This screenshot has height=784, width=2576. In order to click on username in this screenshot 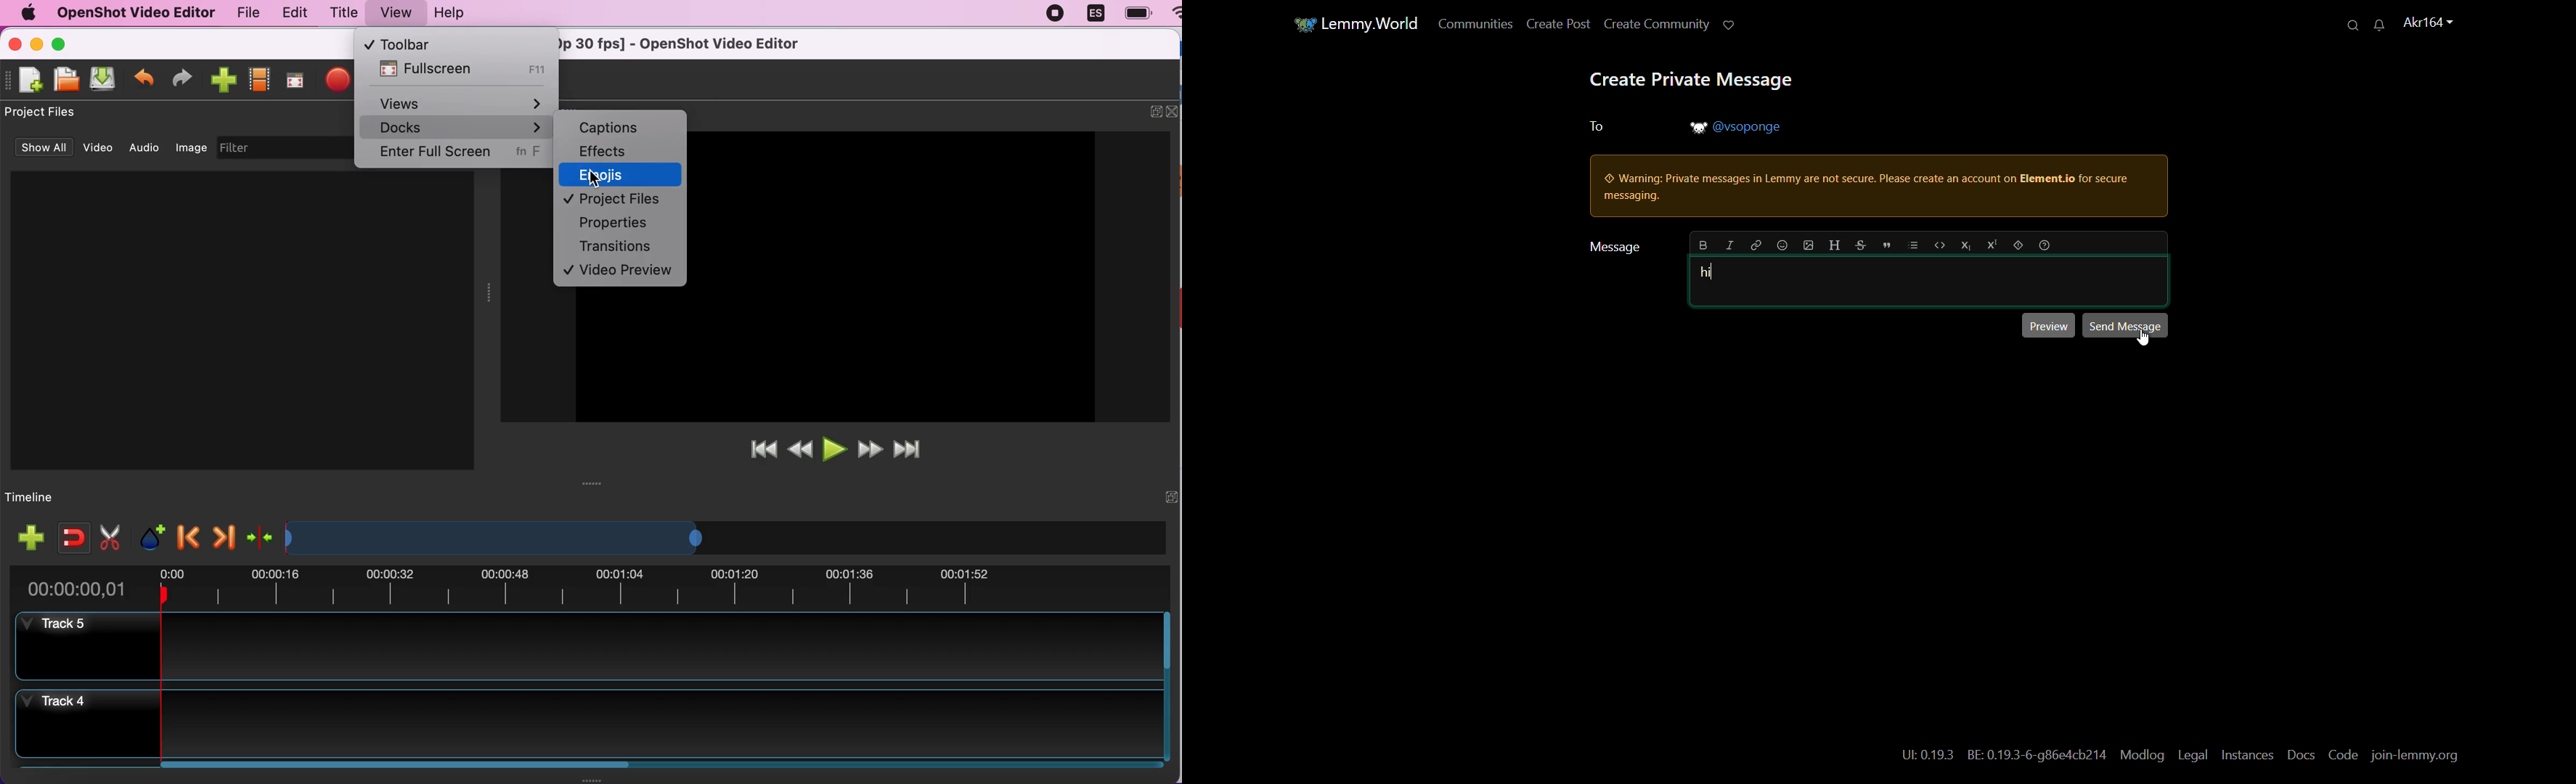, I will do `click(2421, 23)`.